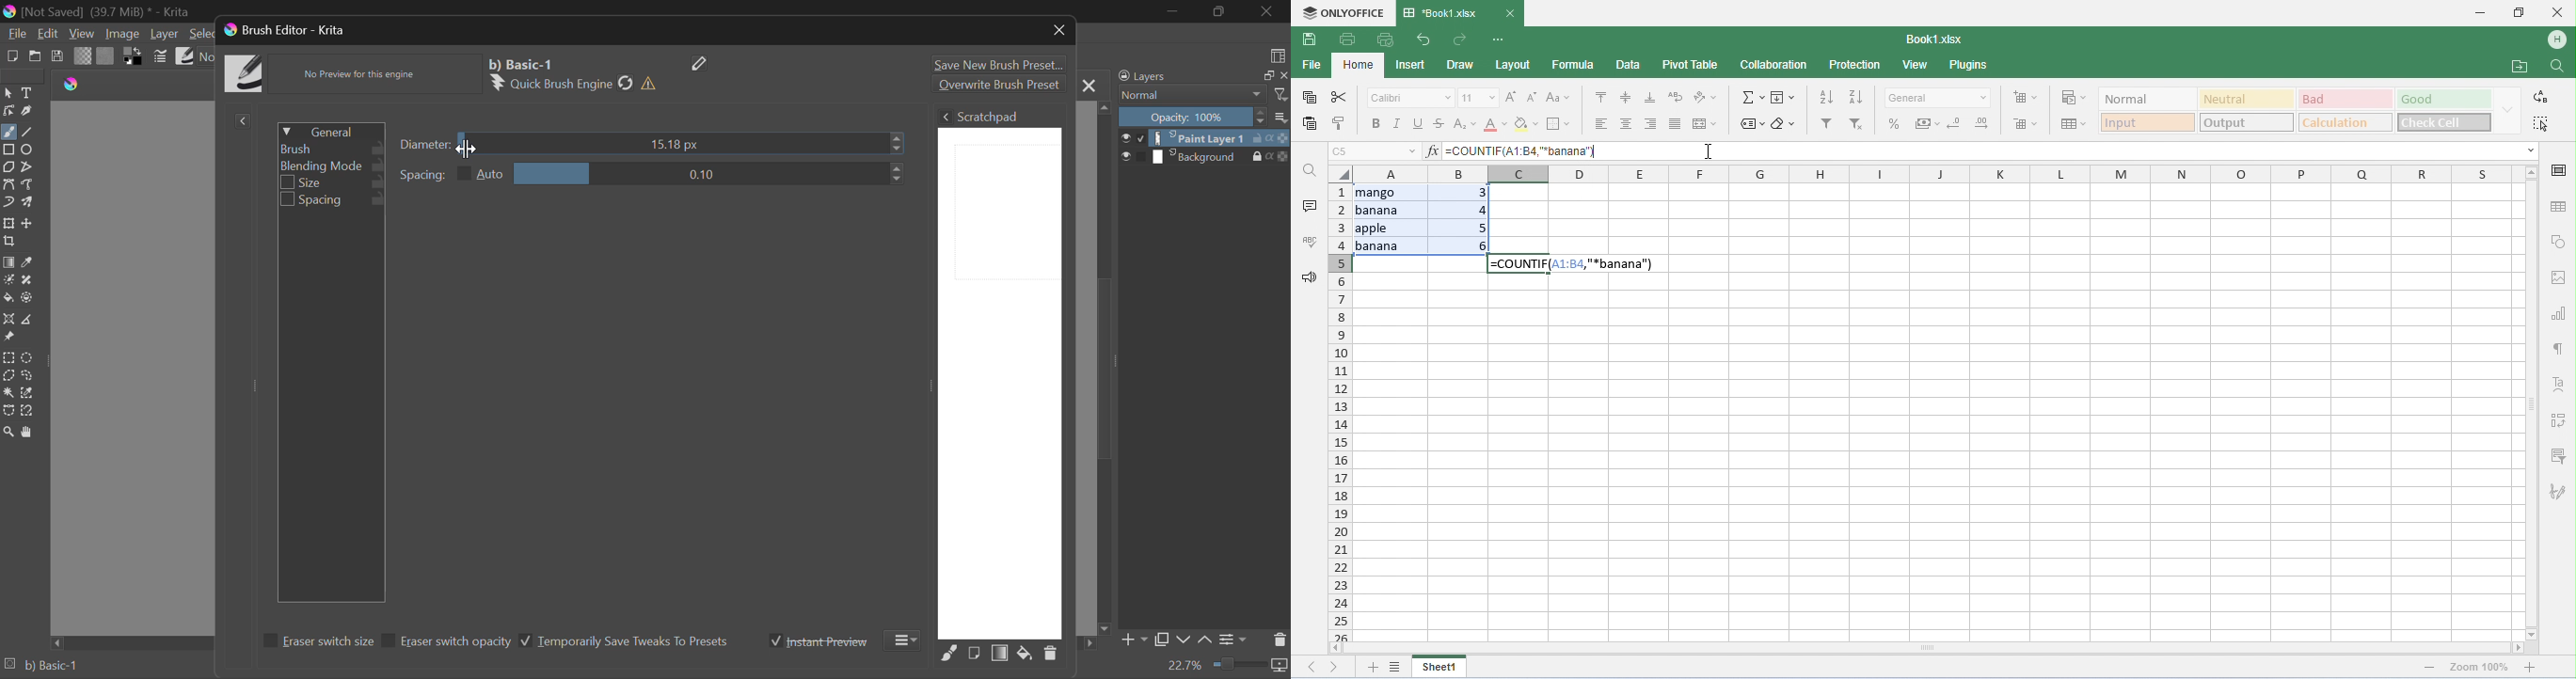  I want to click on Fill area with current Image, so click(974, 653).